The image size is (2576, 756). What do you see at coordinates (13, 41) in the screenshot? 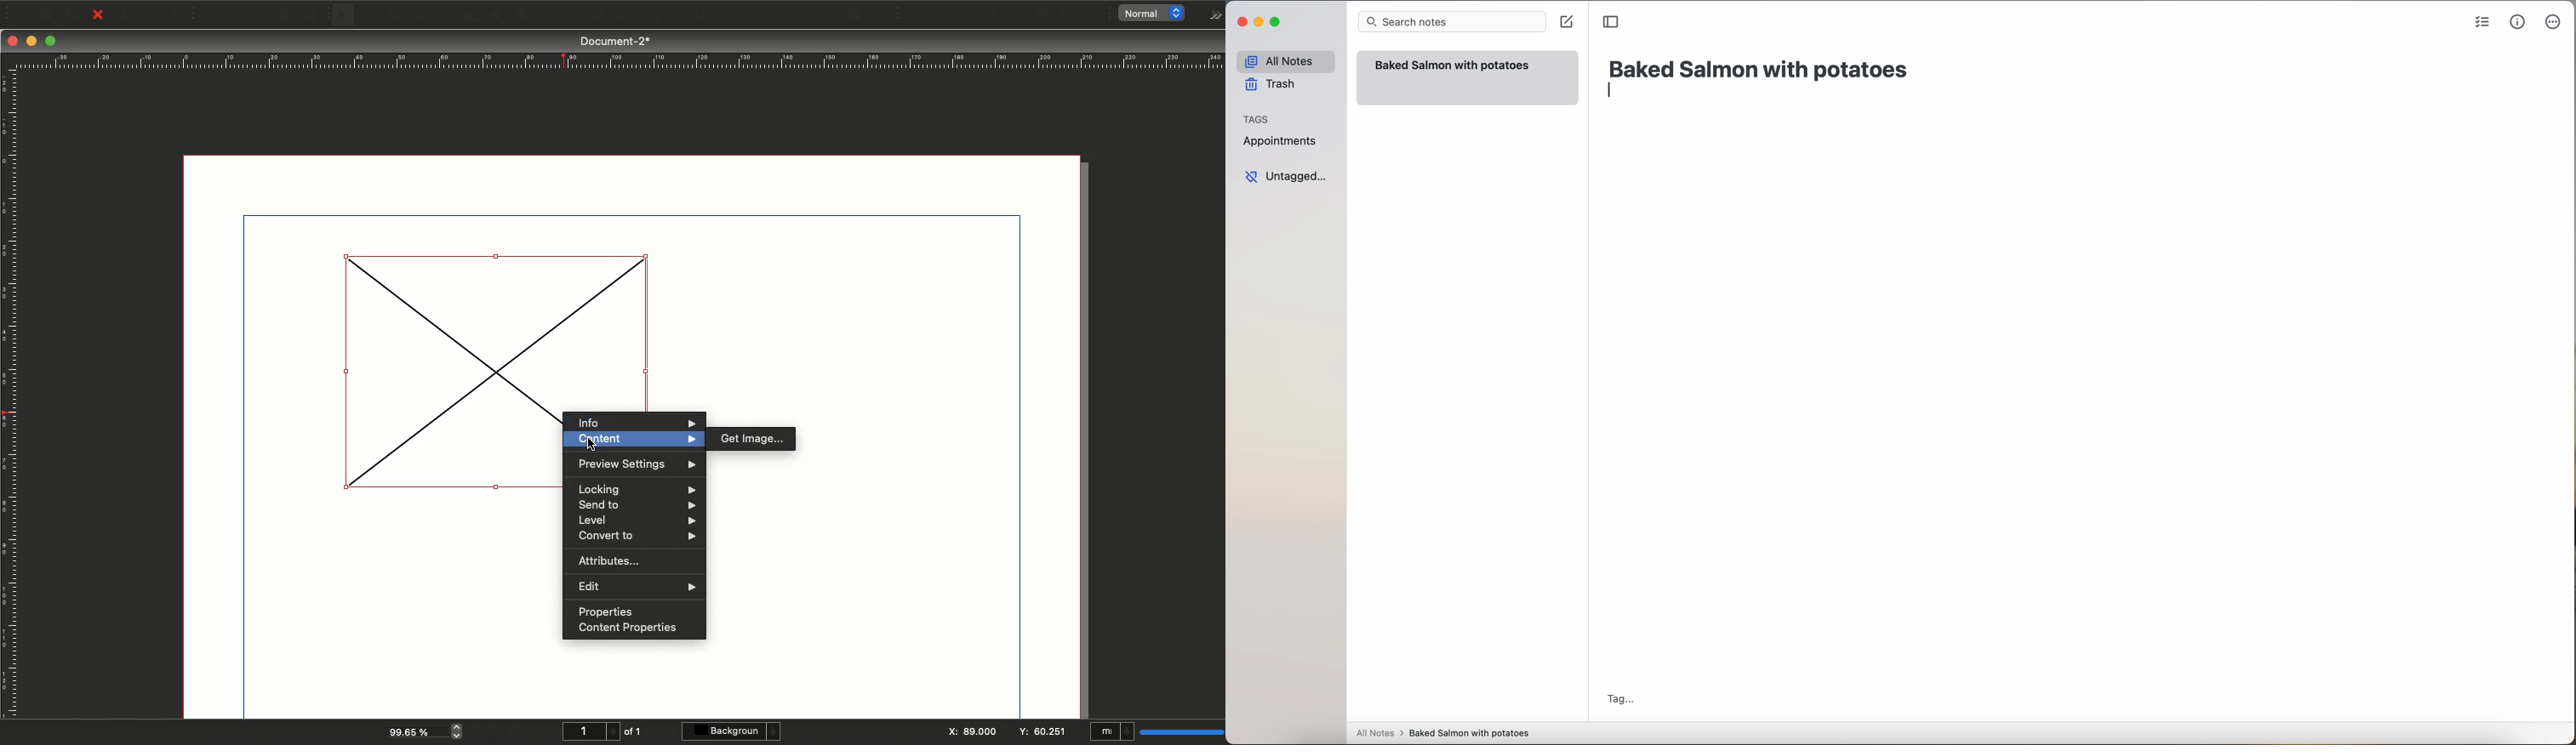
I see `Close` at bounding box center [13, 41].